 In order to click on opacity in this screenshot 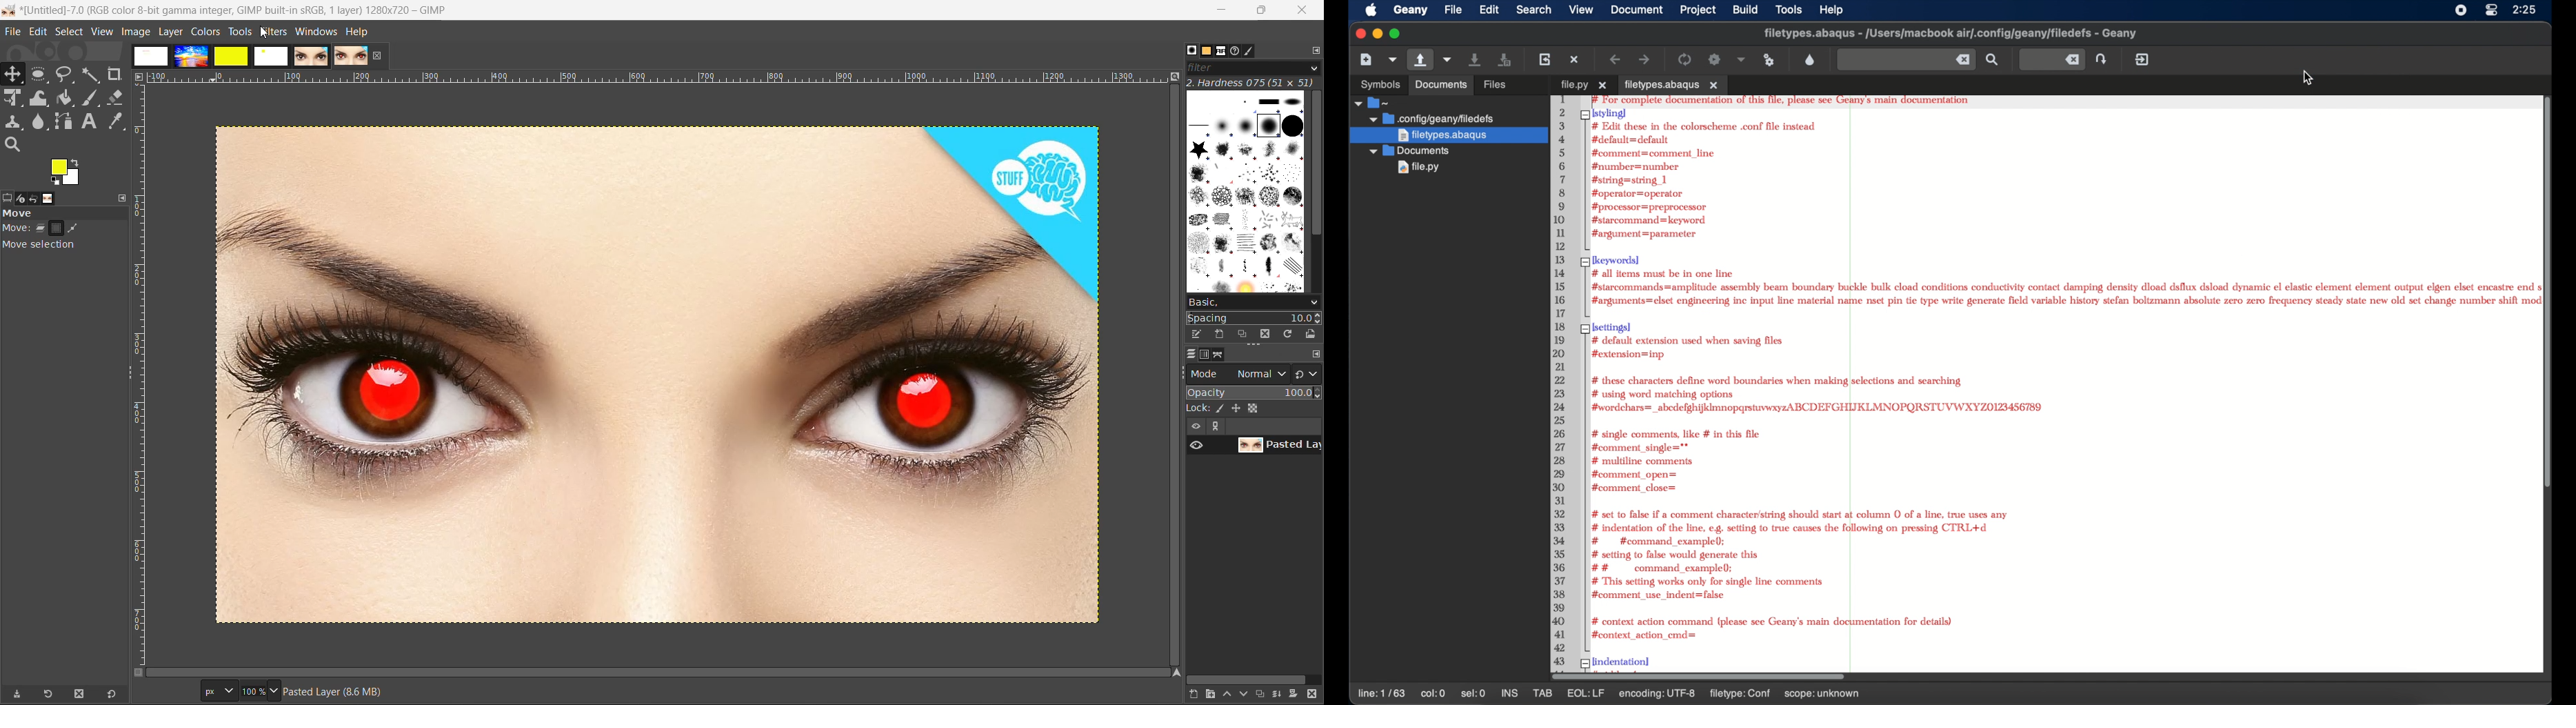, I will do `click(1254, 393)`.